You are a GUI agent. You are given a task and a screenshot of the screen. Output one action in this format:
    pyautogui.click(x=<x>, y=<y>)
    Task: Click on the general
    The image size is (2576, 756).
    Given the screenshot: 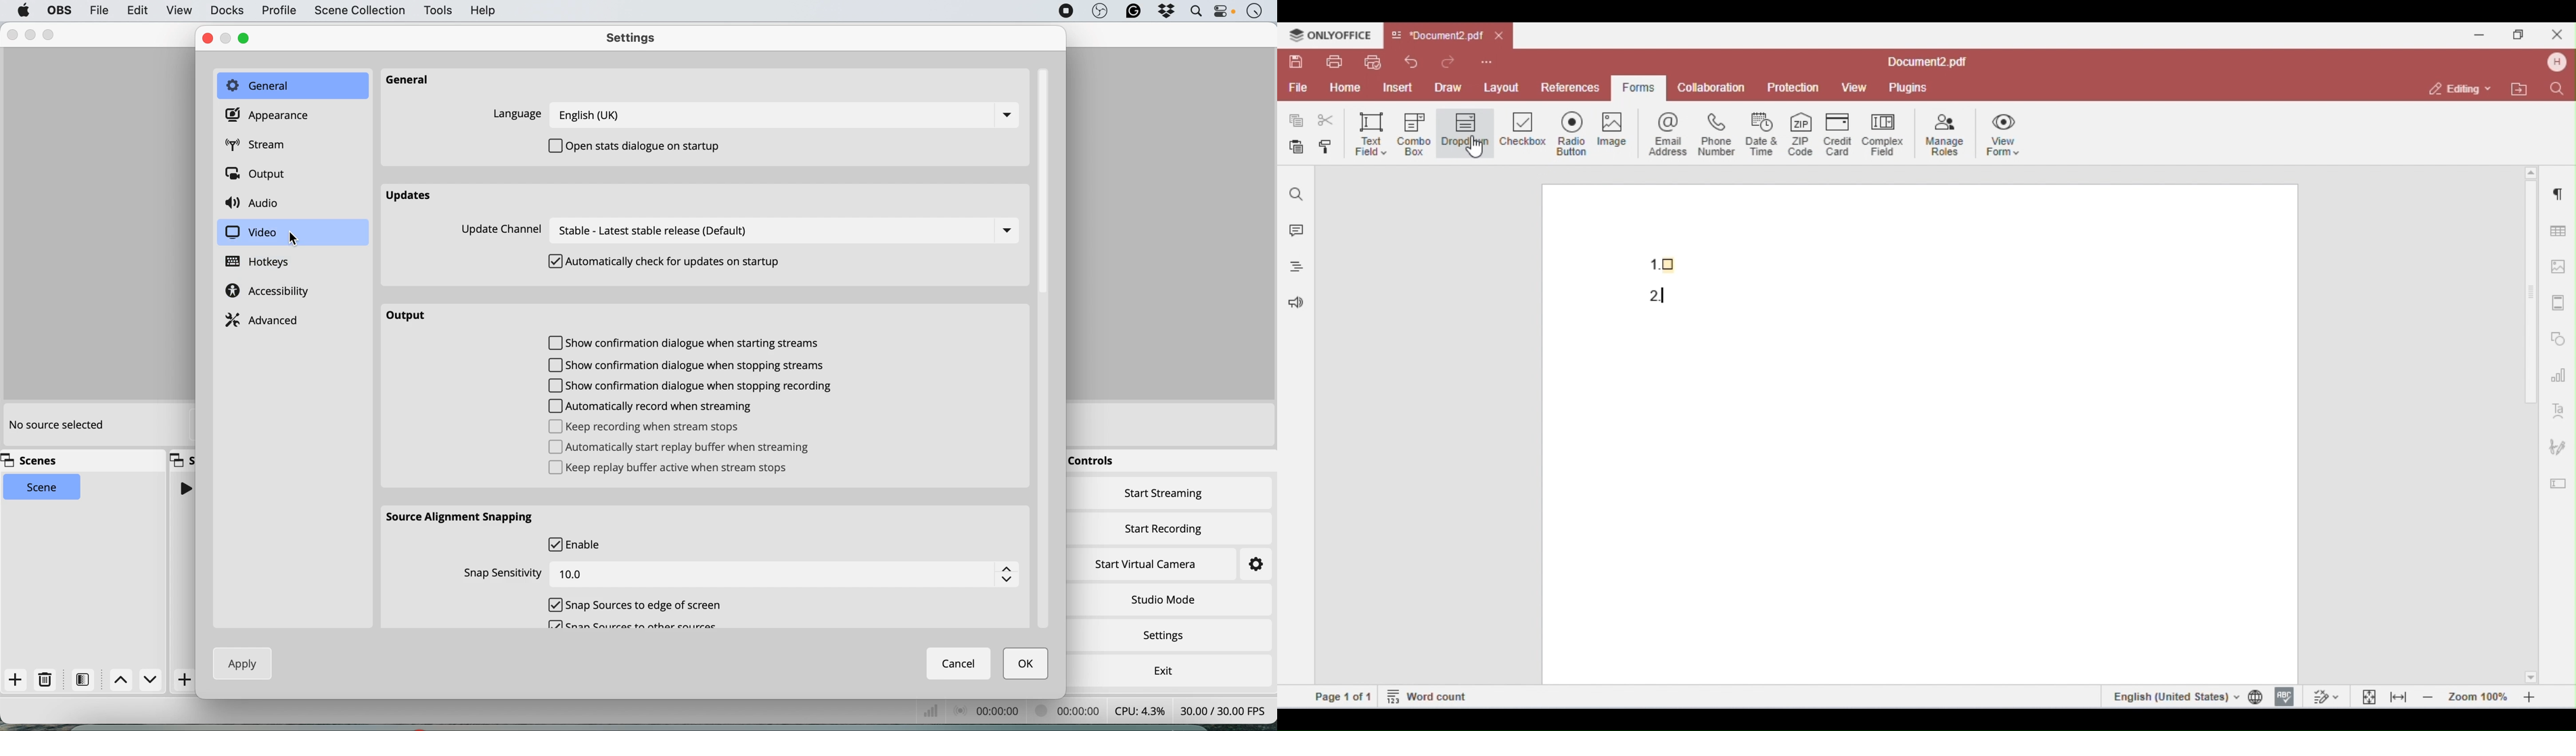 What is the action you would take?
    pyautogui.click(x=291, y=85)
    